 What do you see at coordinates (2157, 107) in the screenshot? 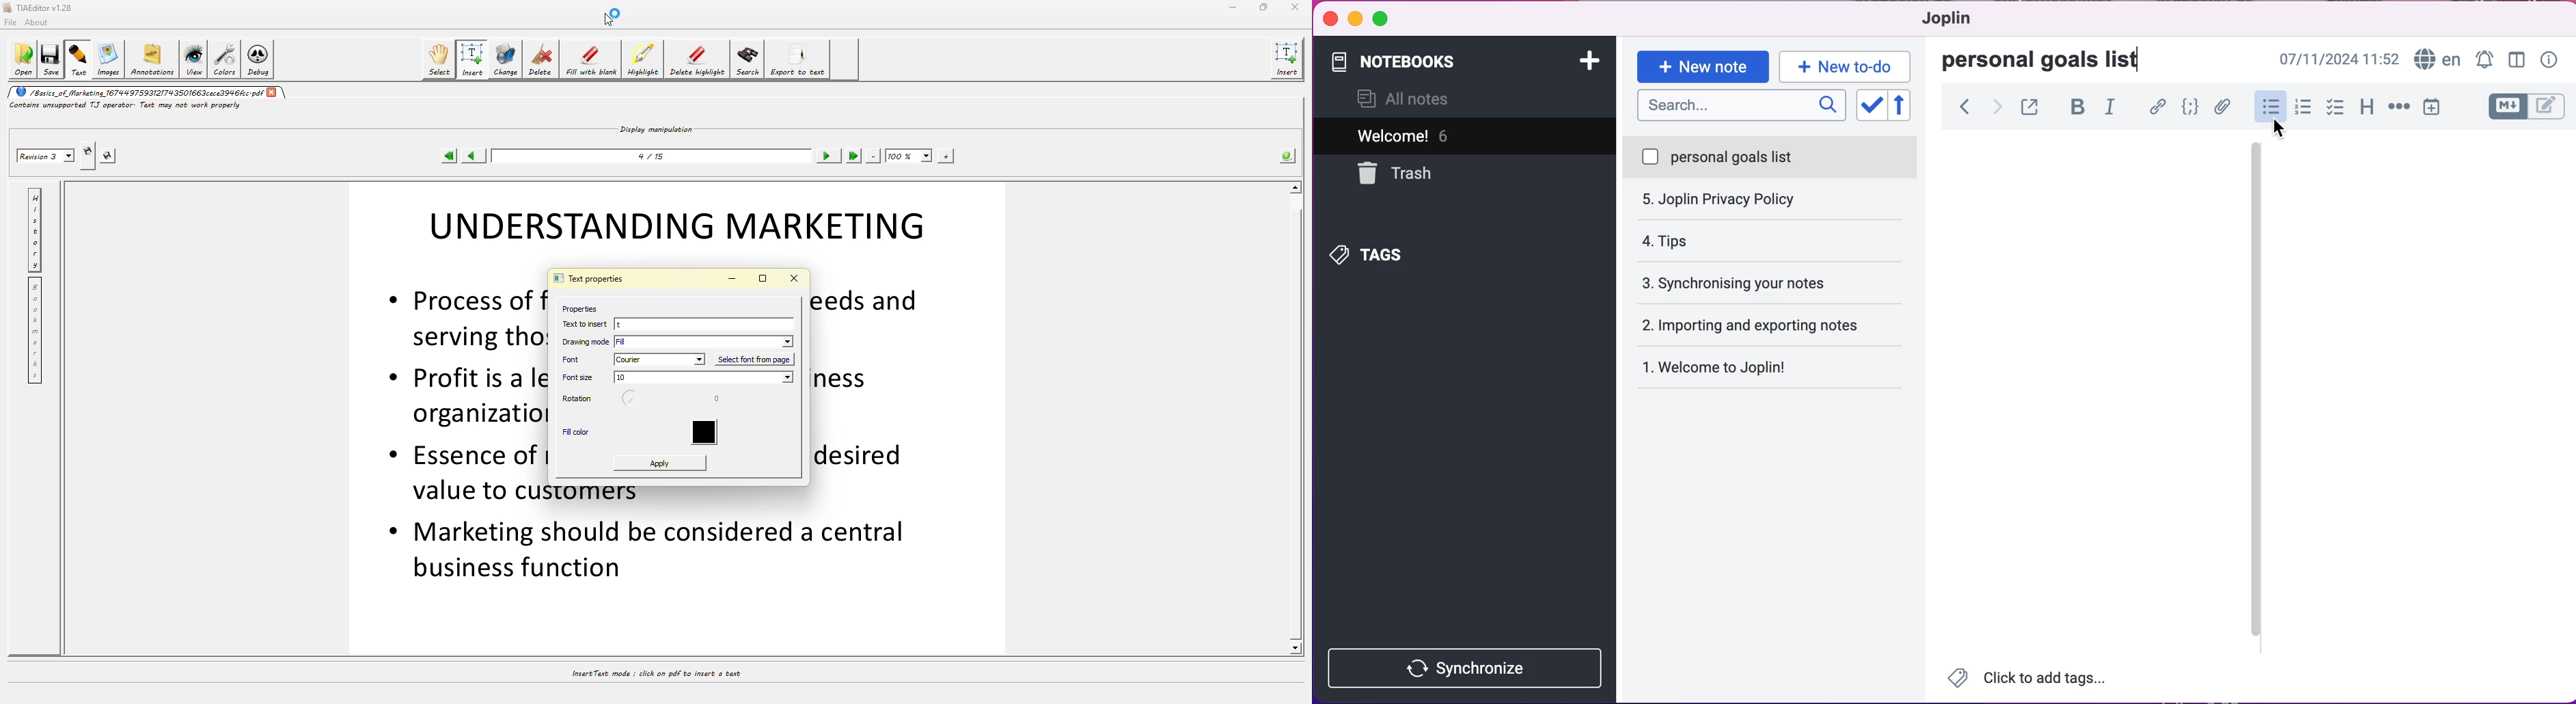
I see `hyperlink` at bounding box center [2157, 107].